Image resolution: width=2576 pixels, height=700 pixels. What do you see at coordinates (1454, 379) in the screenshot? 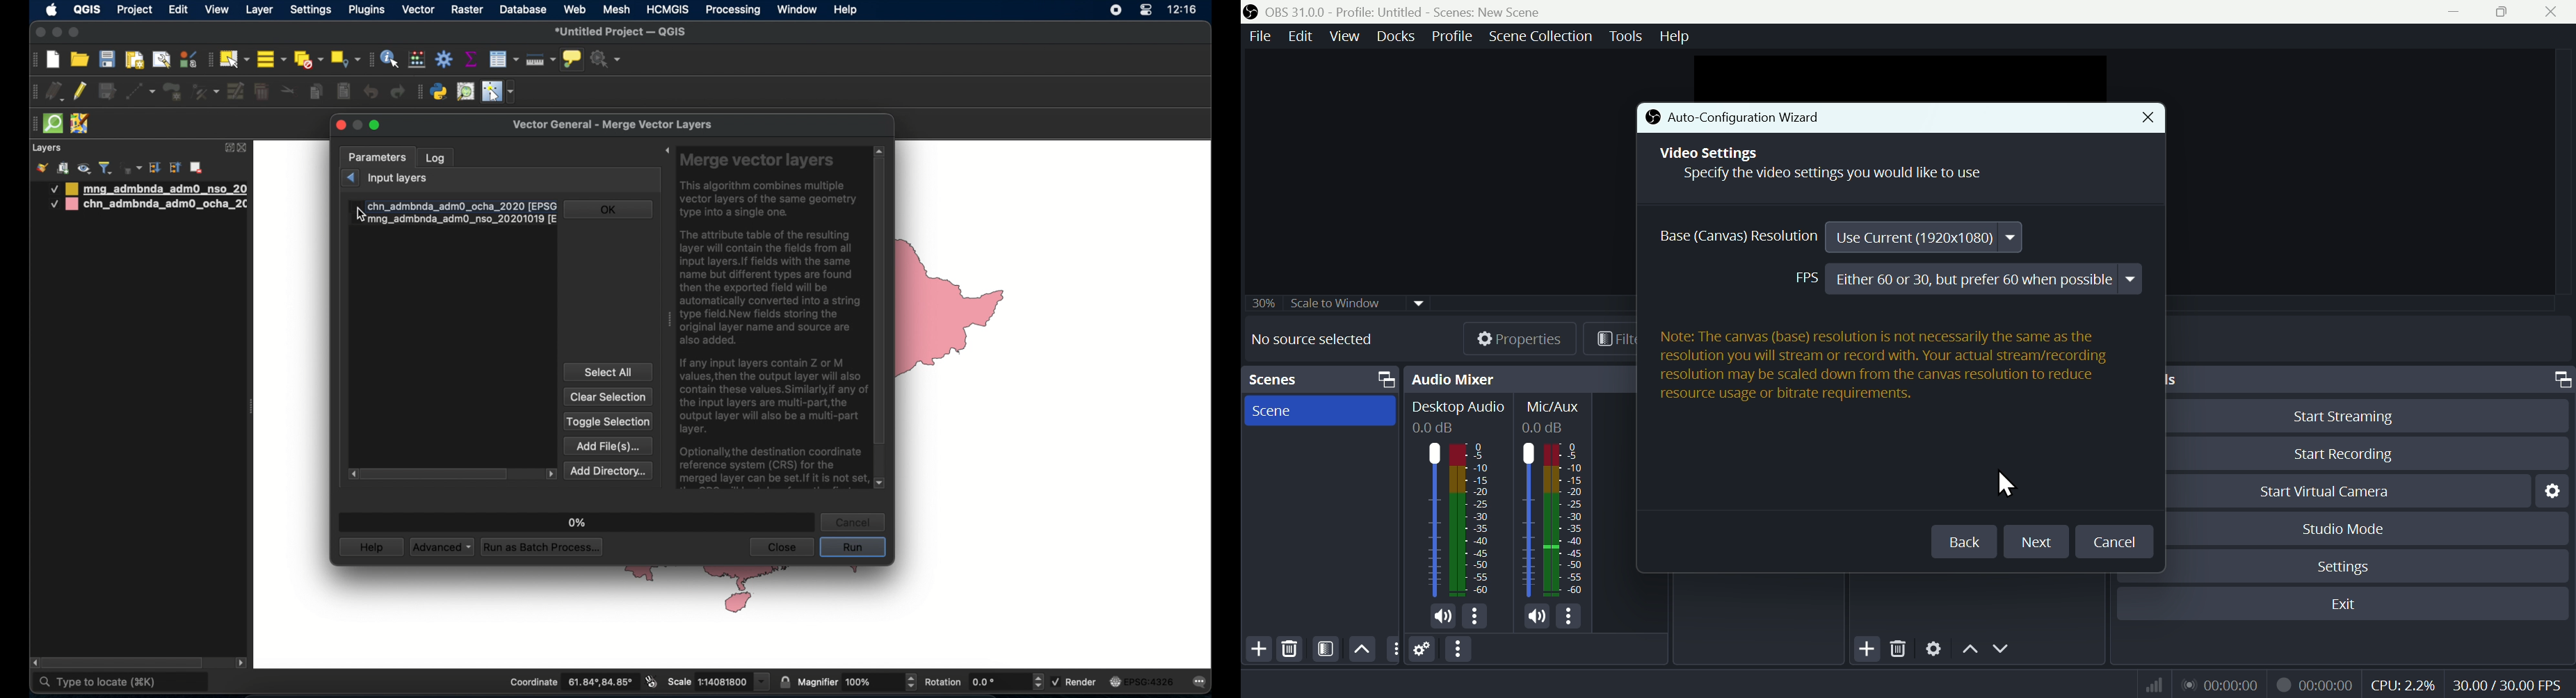
I see `Audio mixer` at bounding box center [1454, 379].